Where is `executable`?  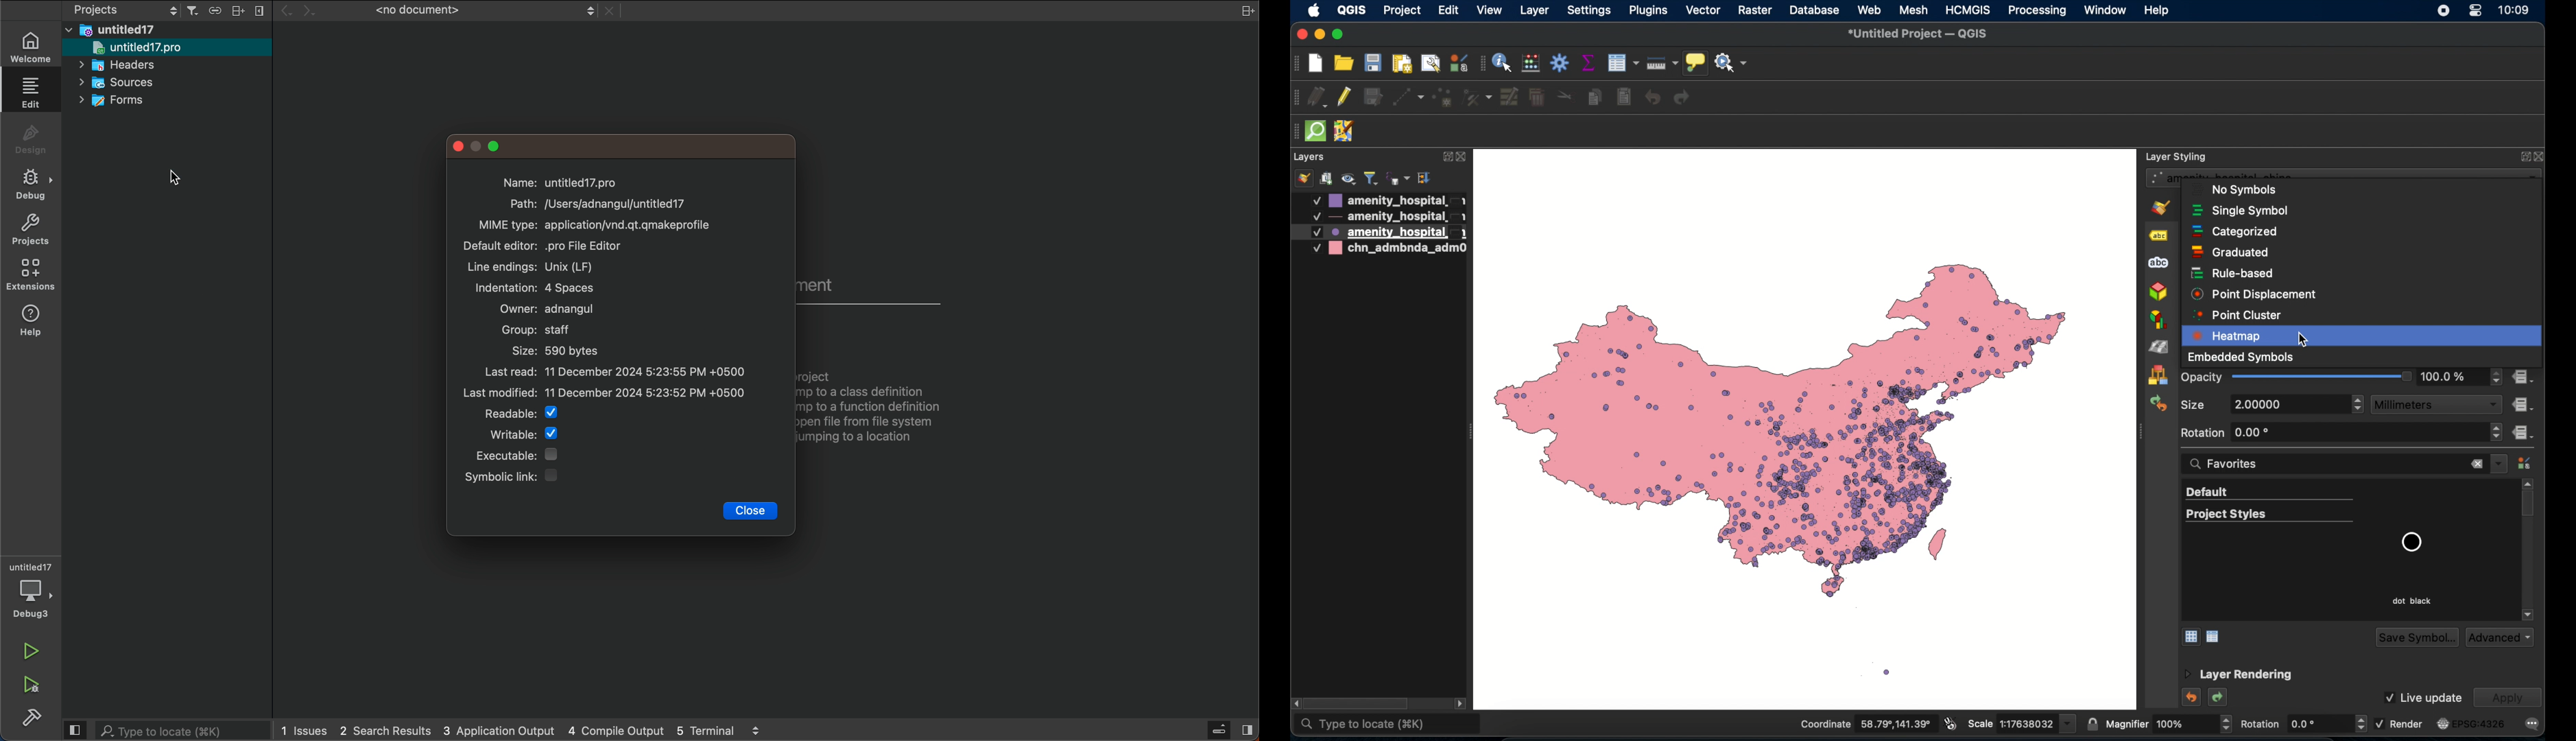 executable is located at coordinates (515, 455).